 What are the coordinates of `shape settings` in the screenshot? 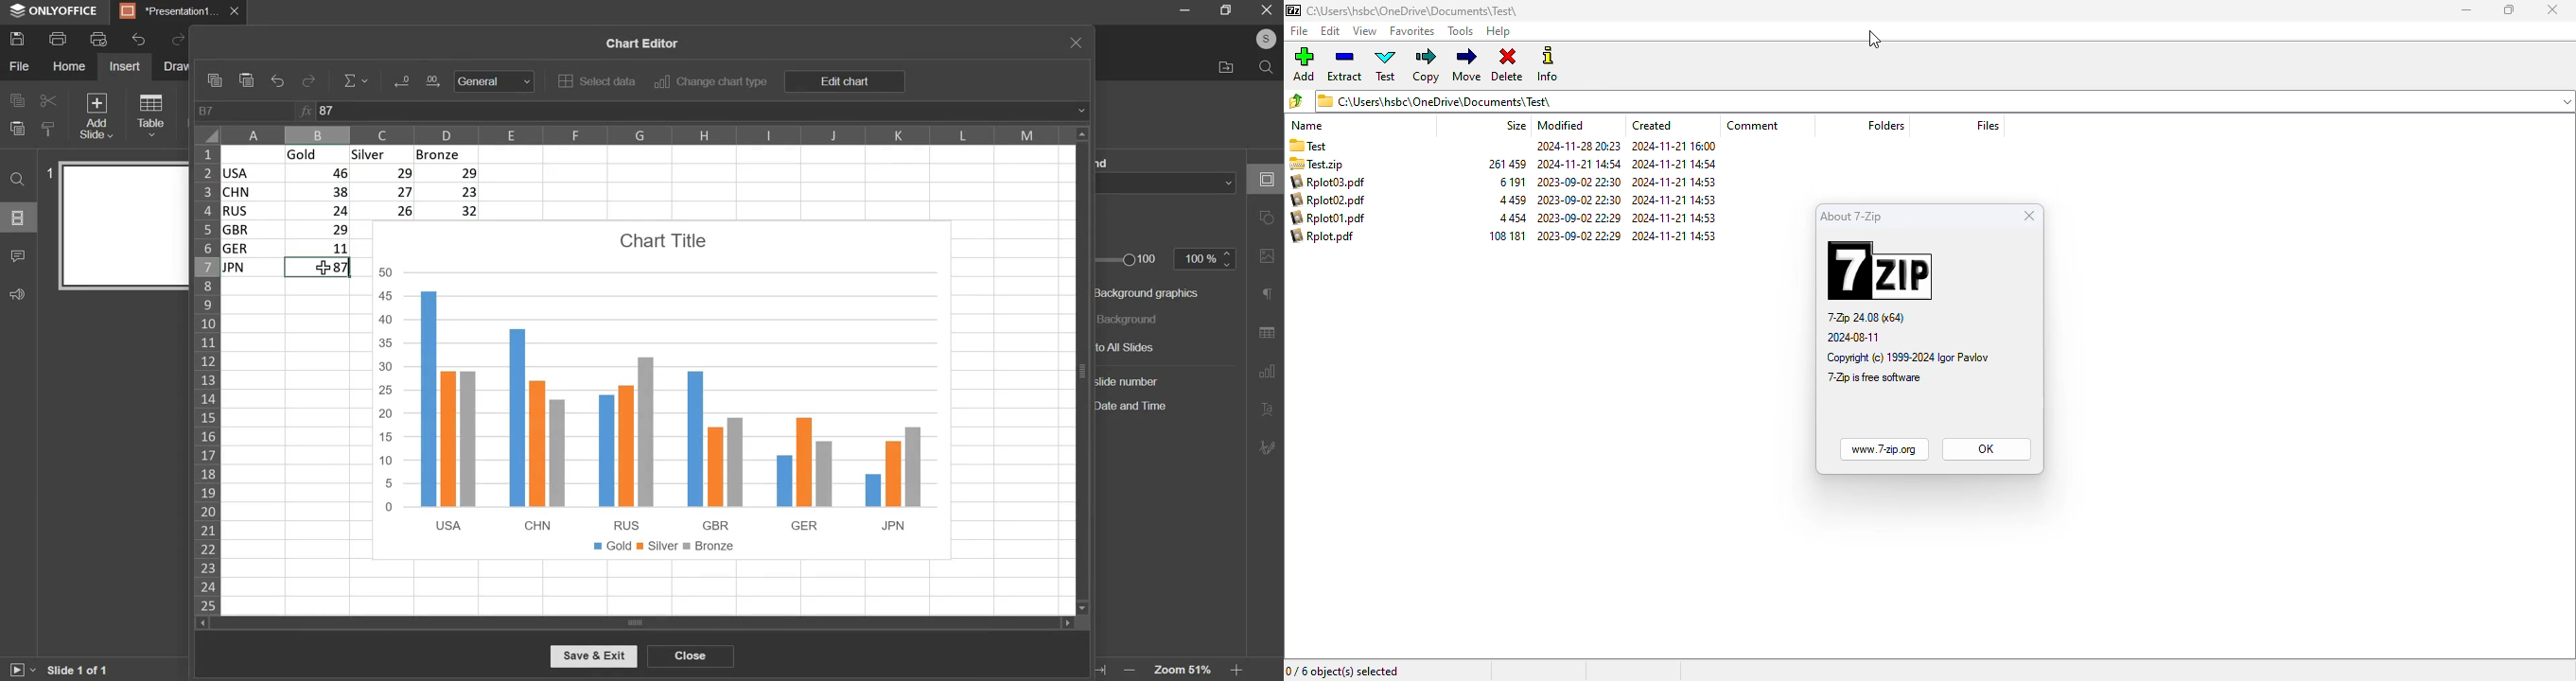 It's located at (1270, 218).